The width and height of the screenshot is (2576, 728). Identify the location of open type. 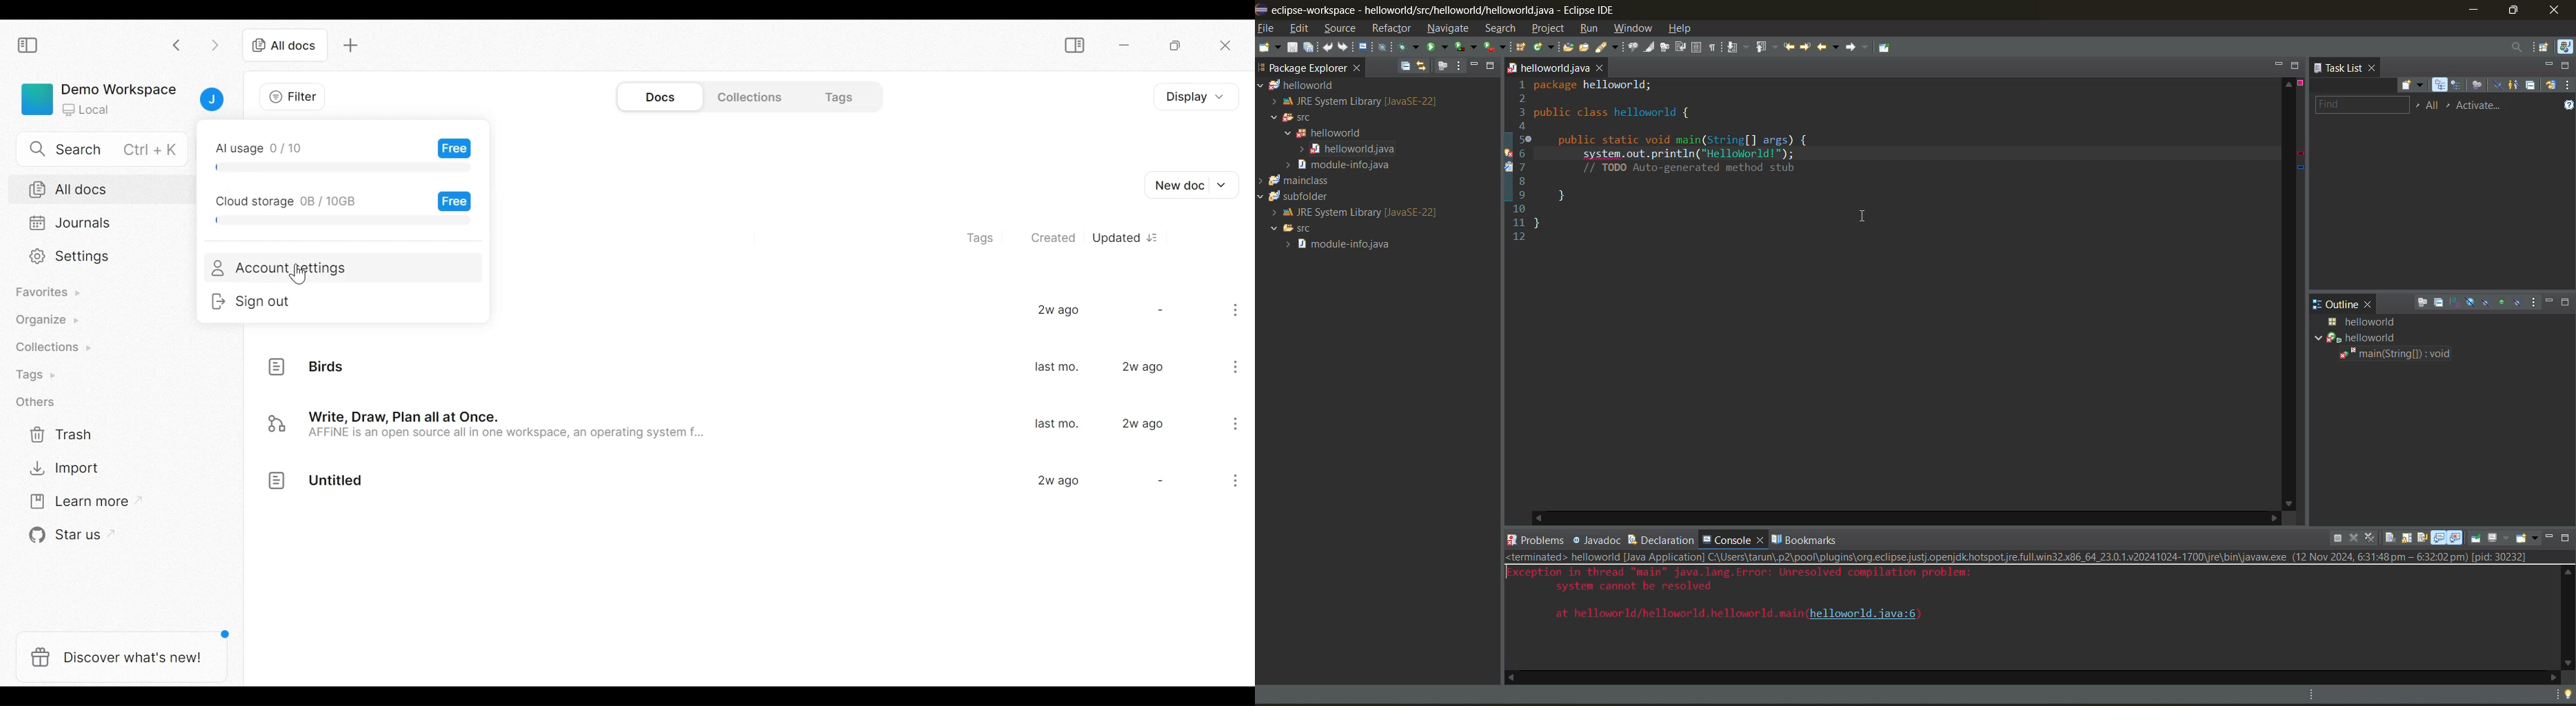
(1569, 48).